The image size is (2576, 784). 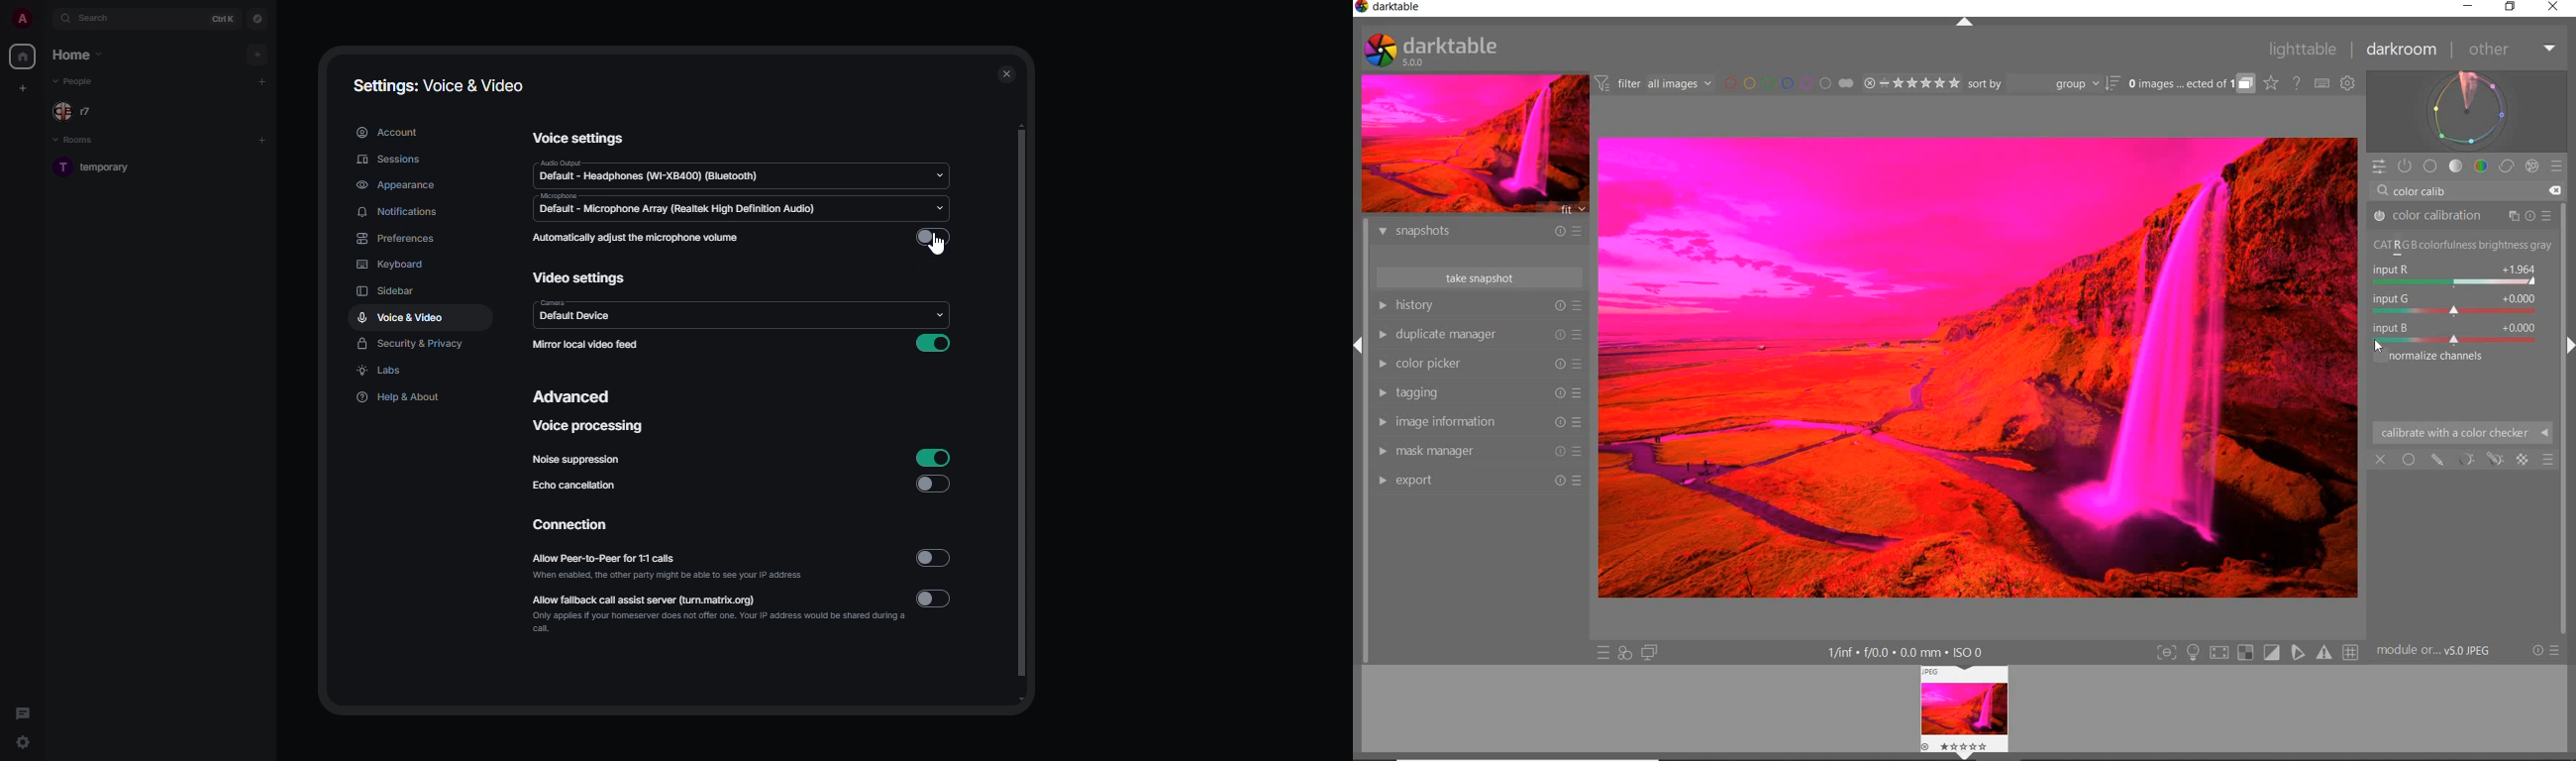 I want to click on FILTER IMAGES BASED ON THEIR MODULE ORDER, so click(x=1654, y=84).